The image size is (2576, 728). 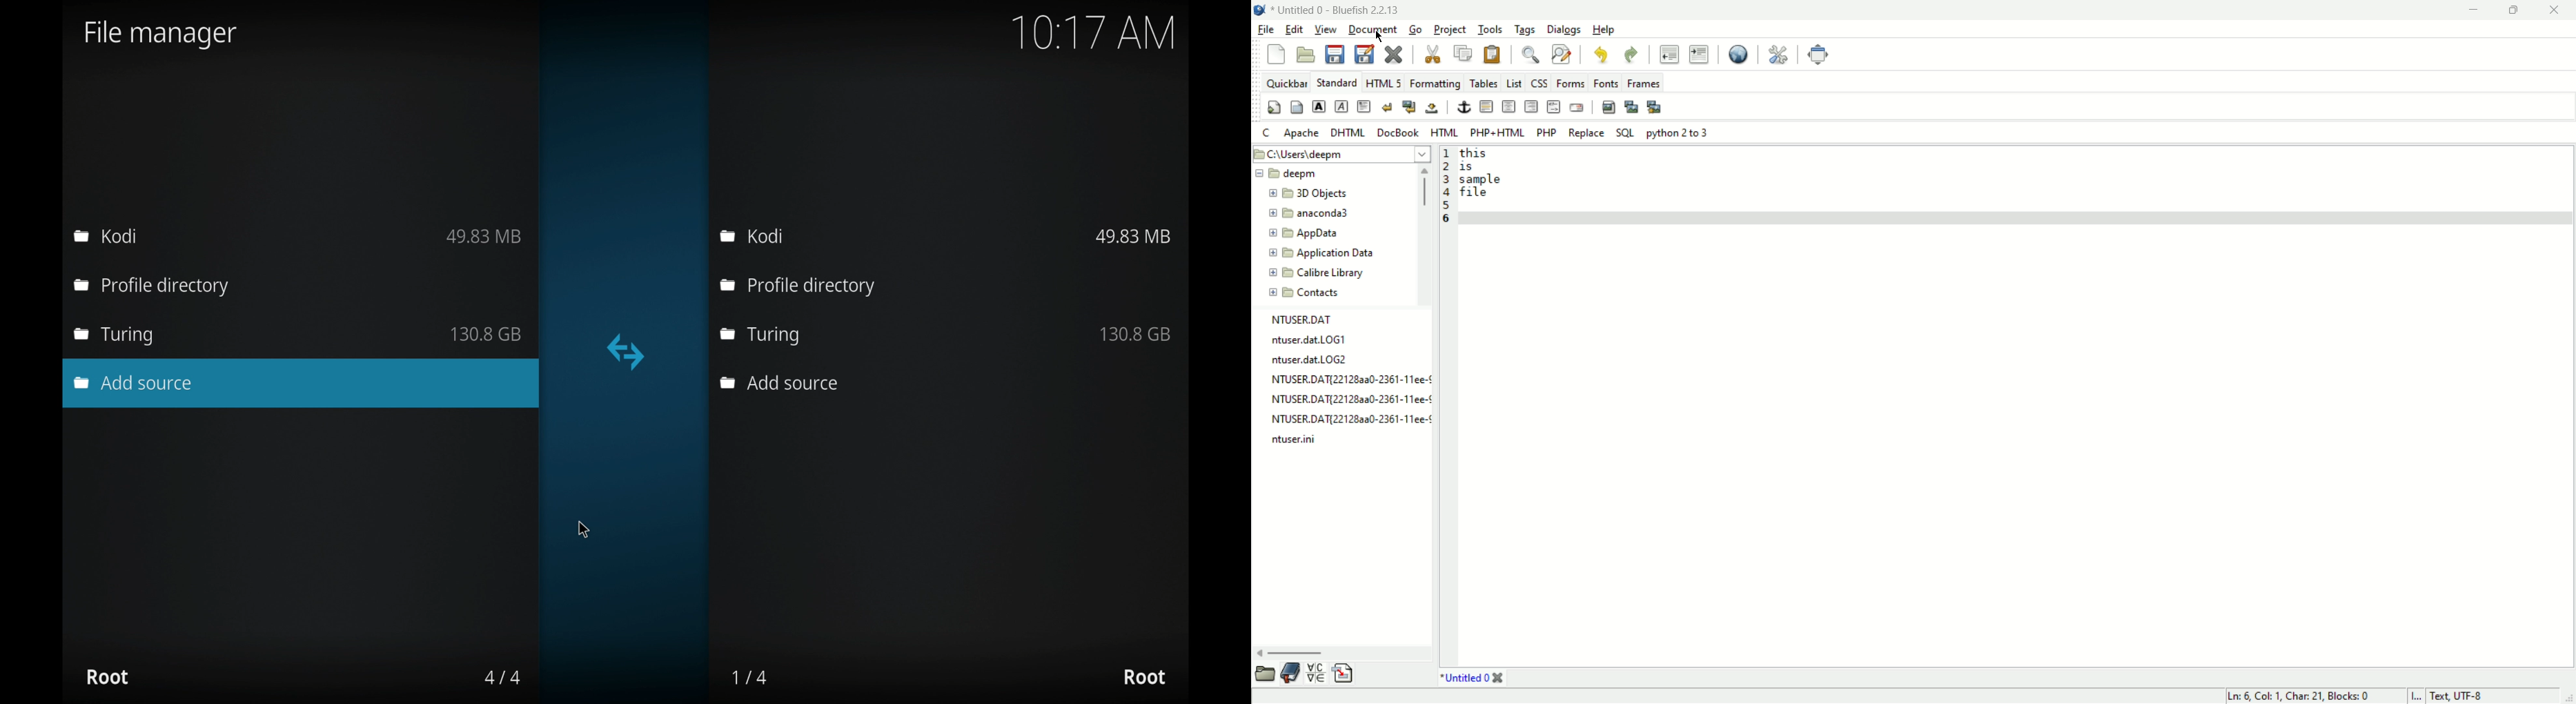 I want to click on 49.83 MB, so click(x=1133, y=236).